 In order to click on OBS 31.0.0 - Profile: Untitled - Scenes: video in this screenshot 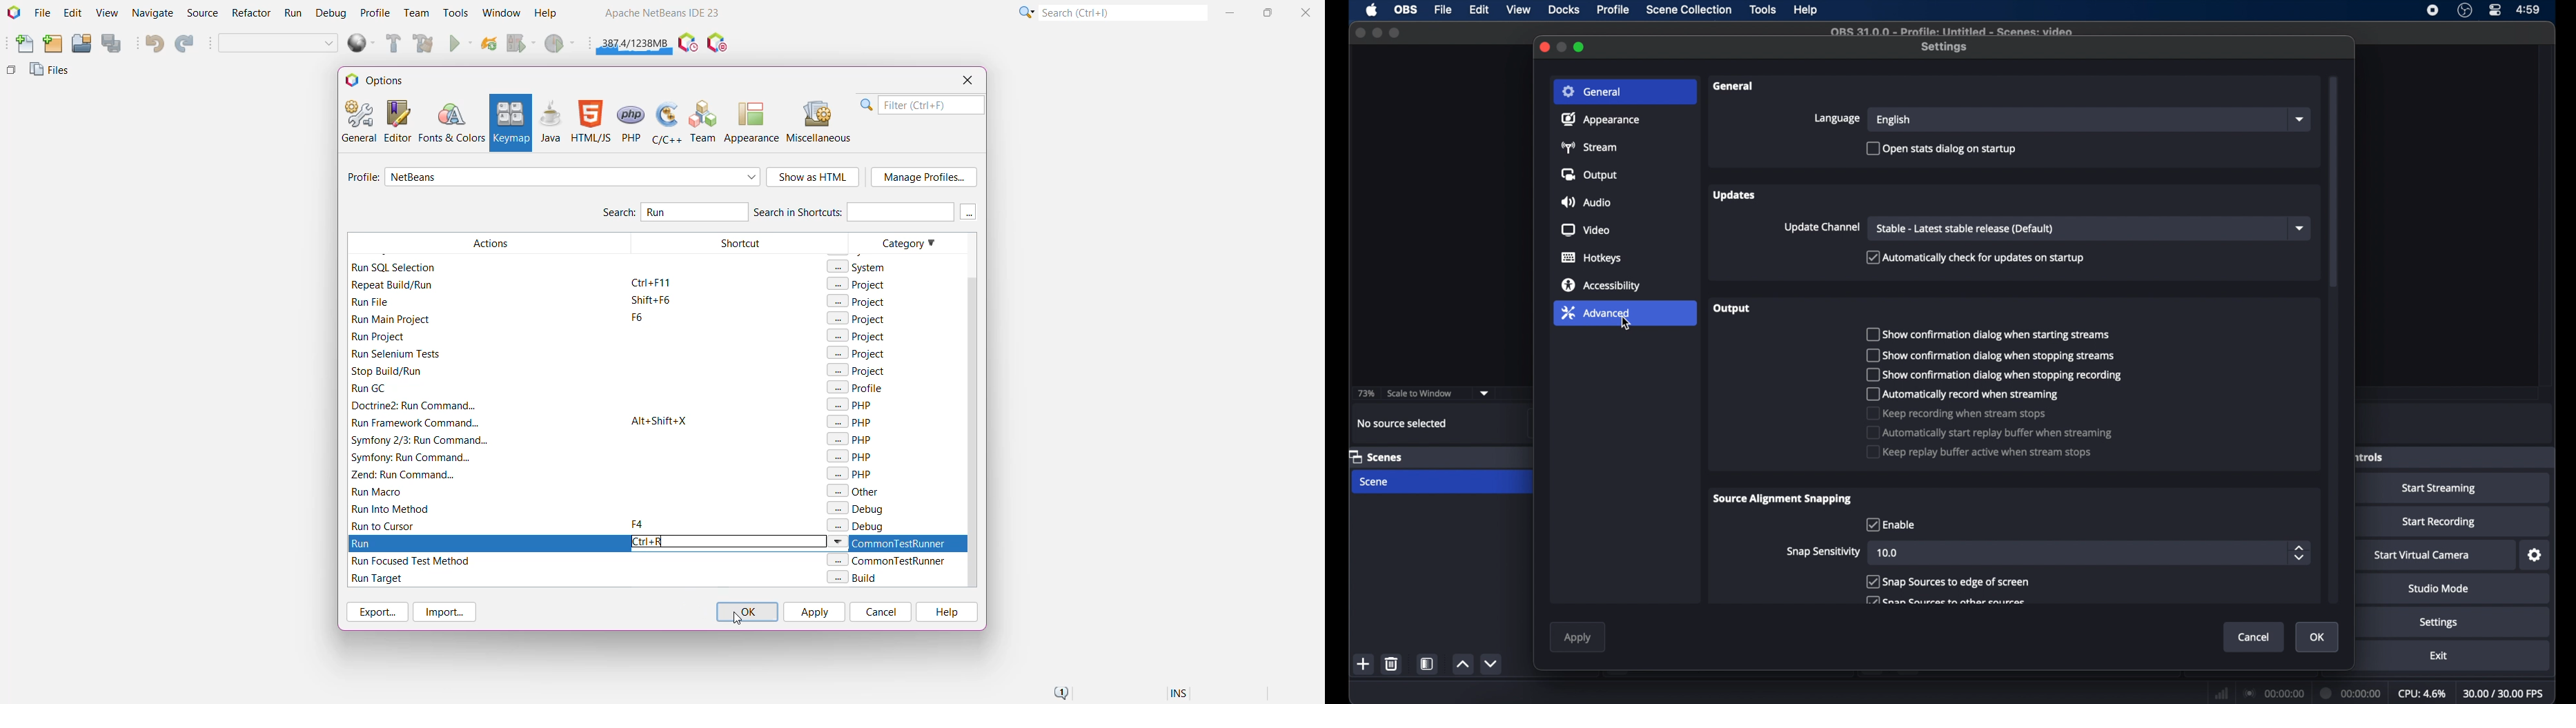, I will do `click(1954, 31)`.